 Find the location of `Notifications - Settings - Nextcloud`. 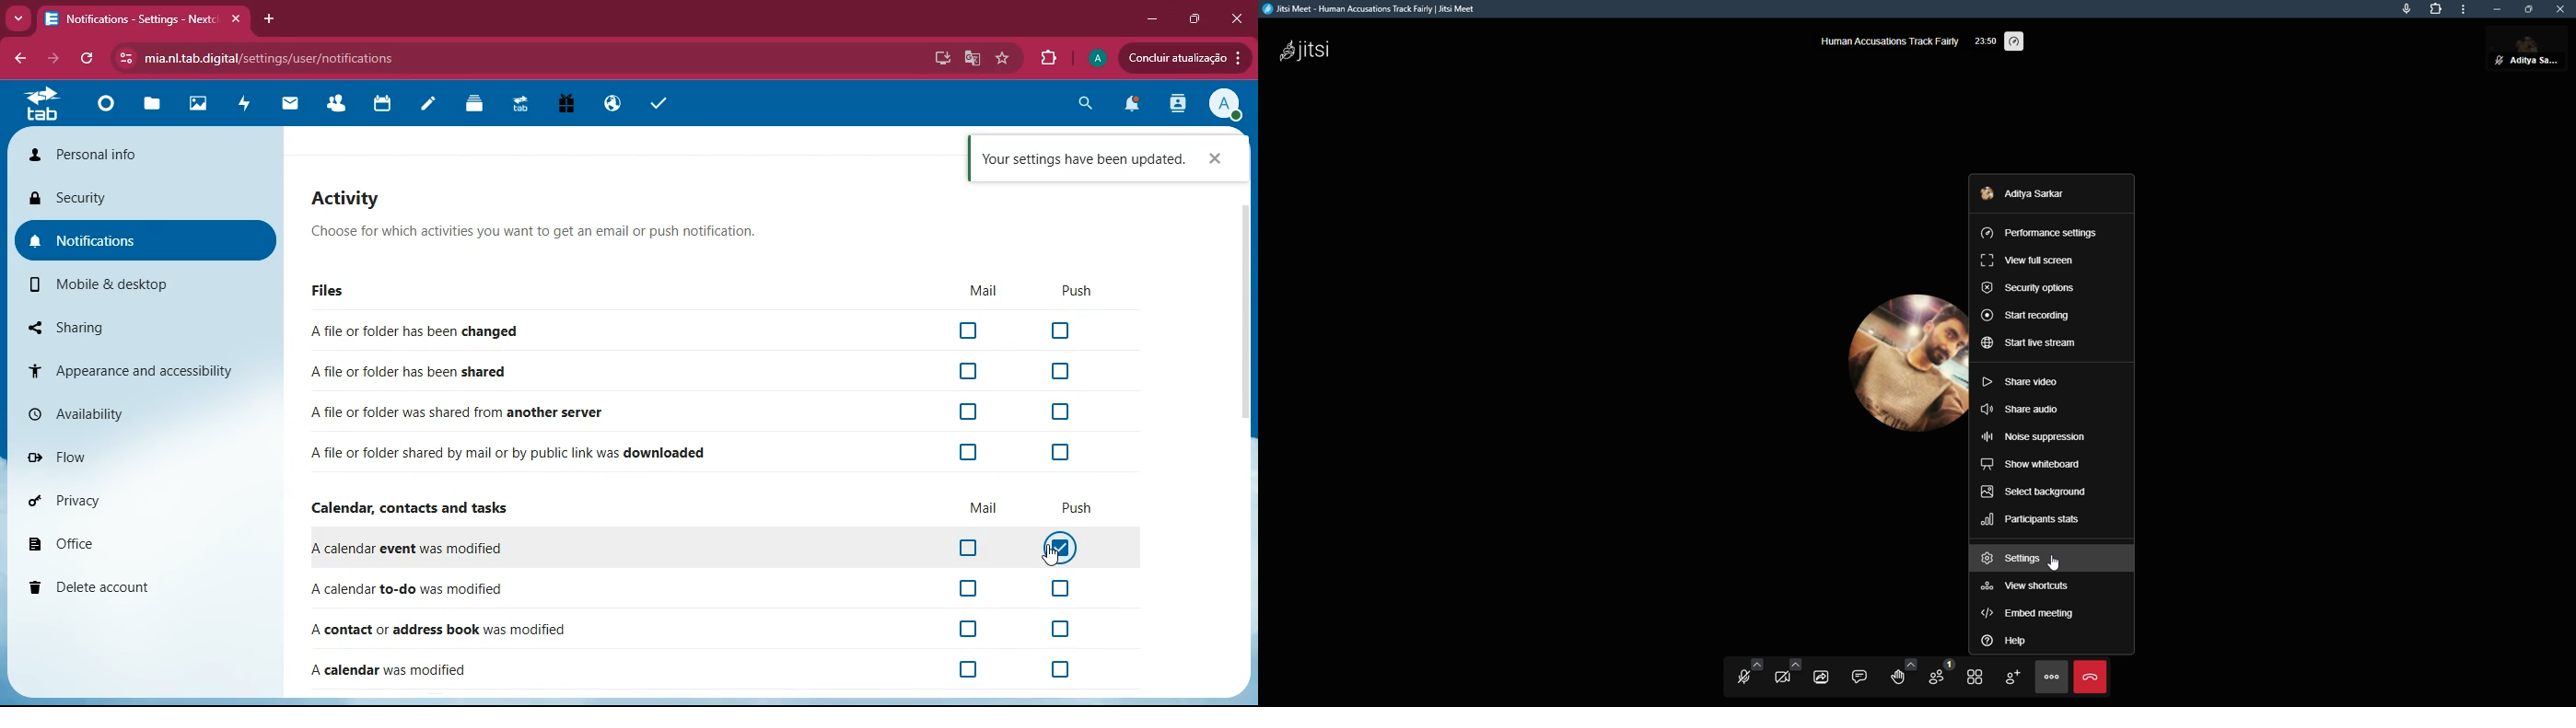

Notifications - Settings - Nextcloud is located at coordinates (144, 17).